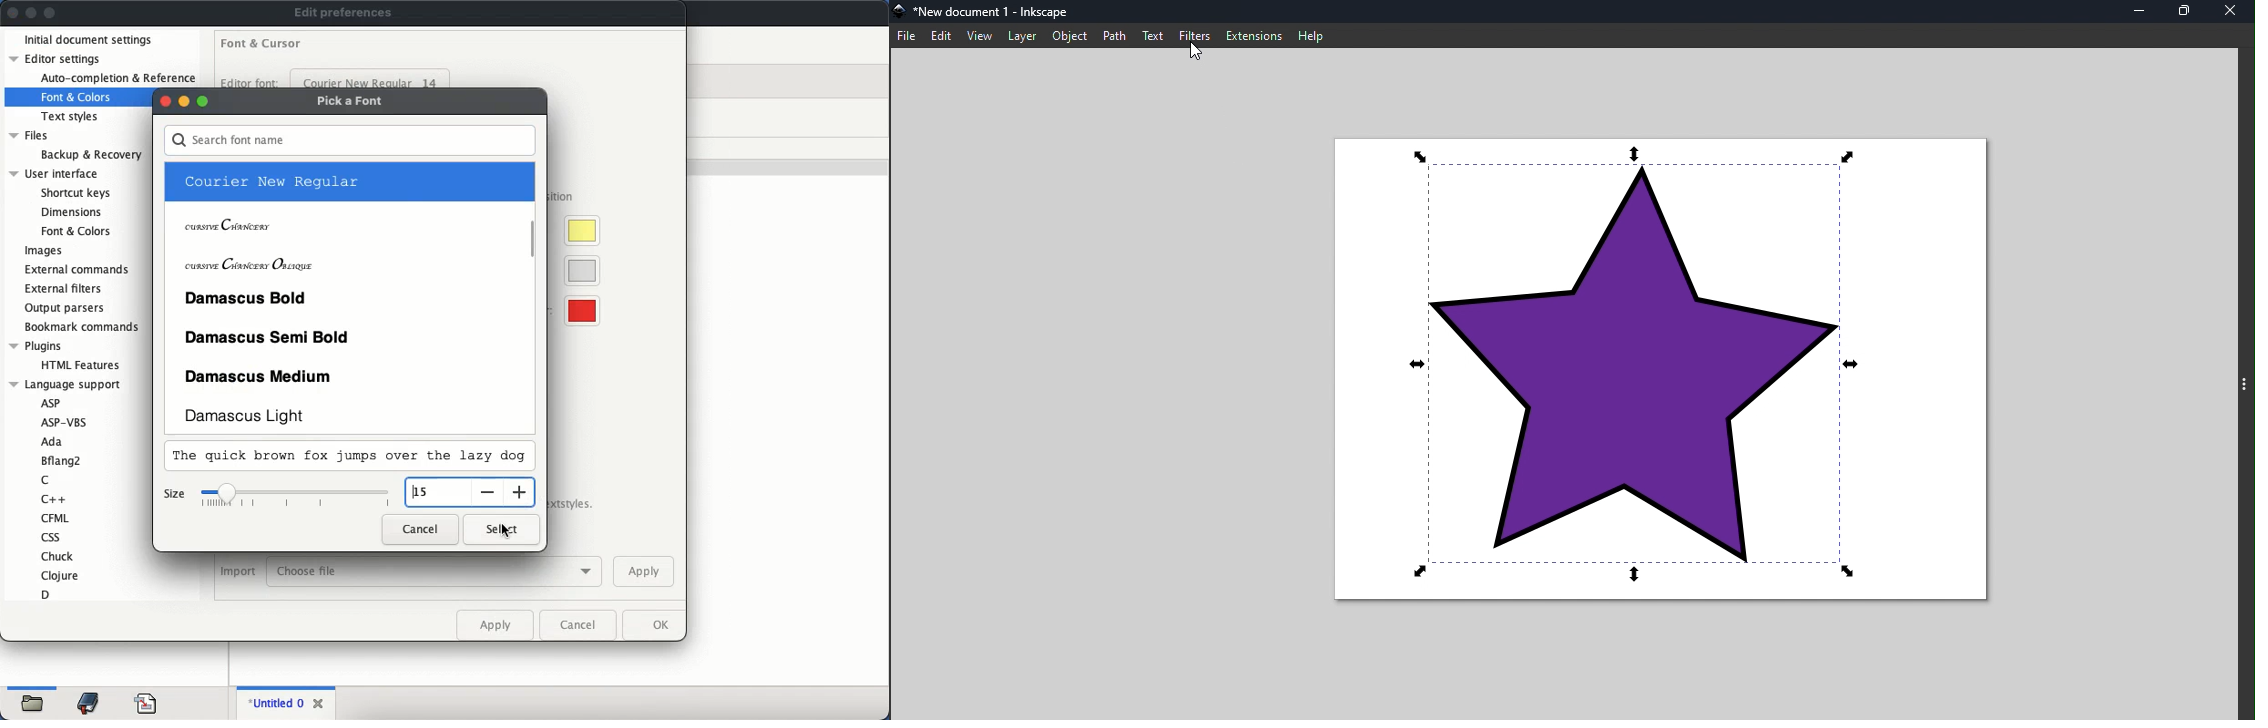 This screenshot has height=728, width=2268. Describe the element at coordinates (486, 492) in the screenshot. I see `decrease` at that location.